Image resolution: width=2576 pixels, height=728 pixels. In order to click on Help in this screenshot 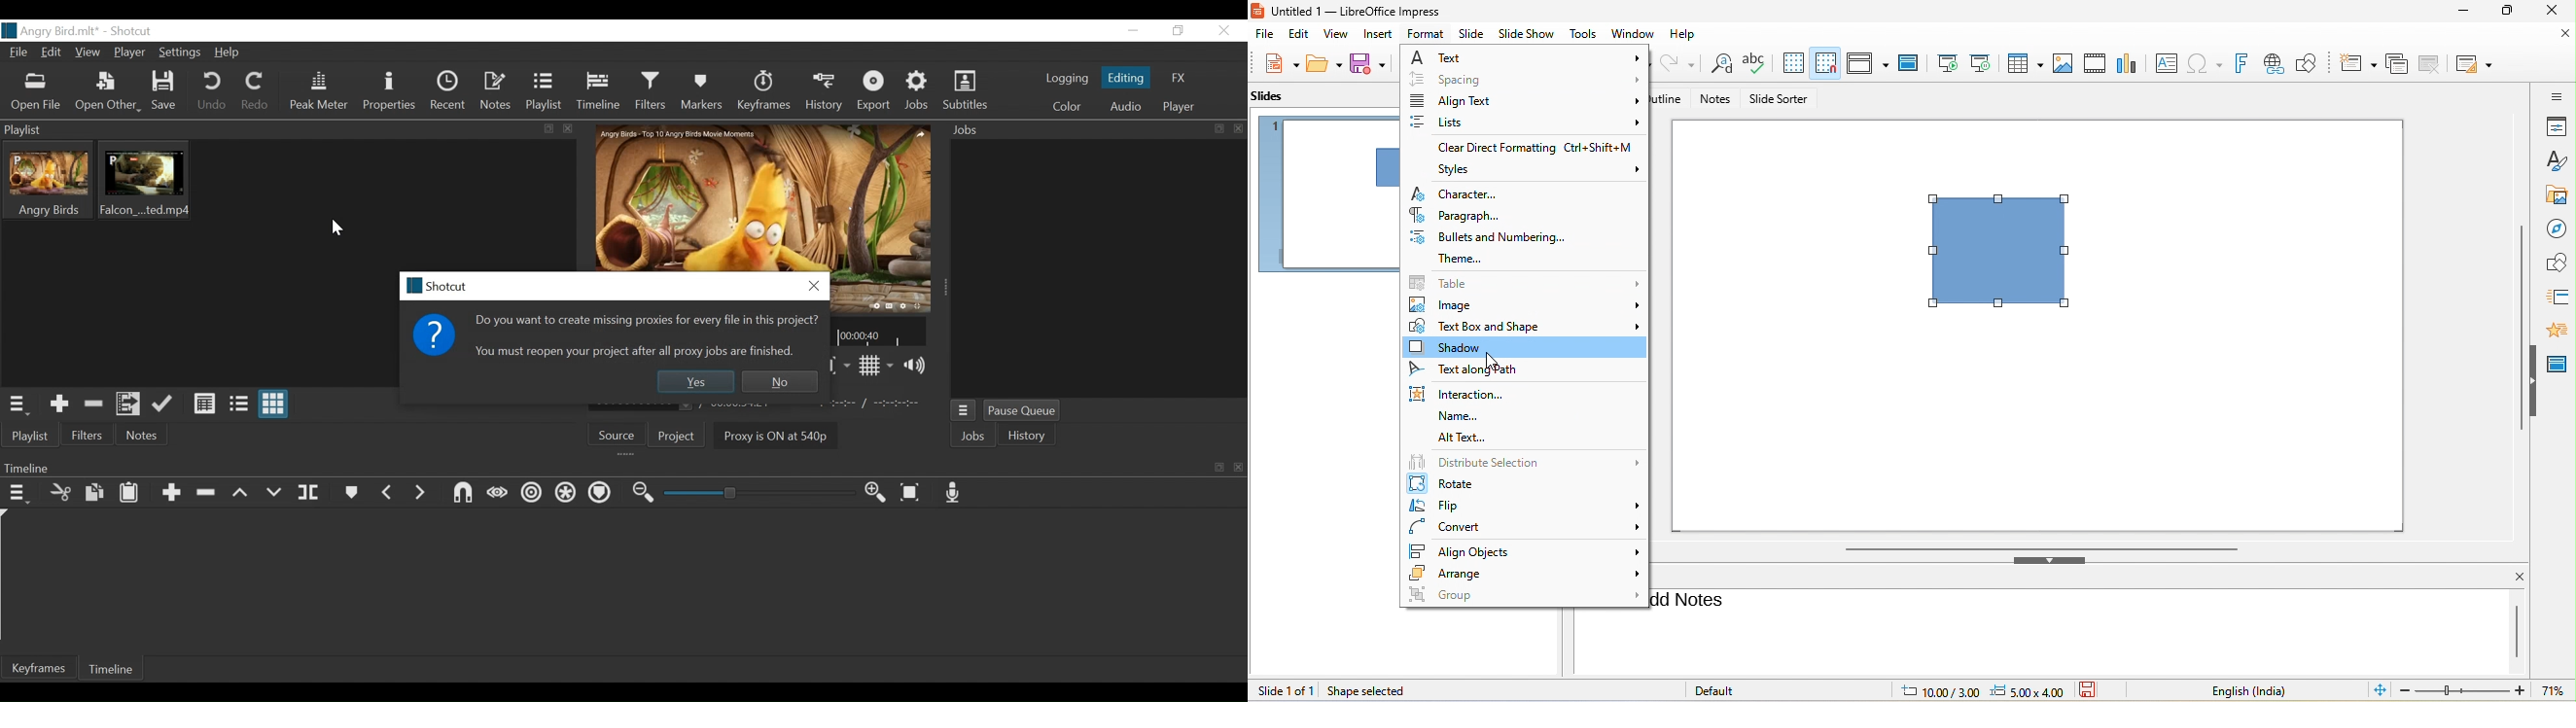, I will do `click(229, 53)`.